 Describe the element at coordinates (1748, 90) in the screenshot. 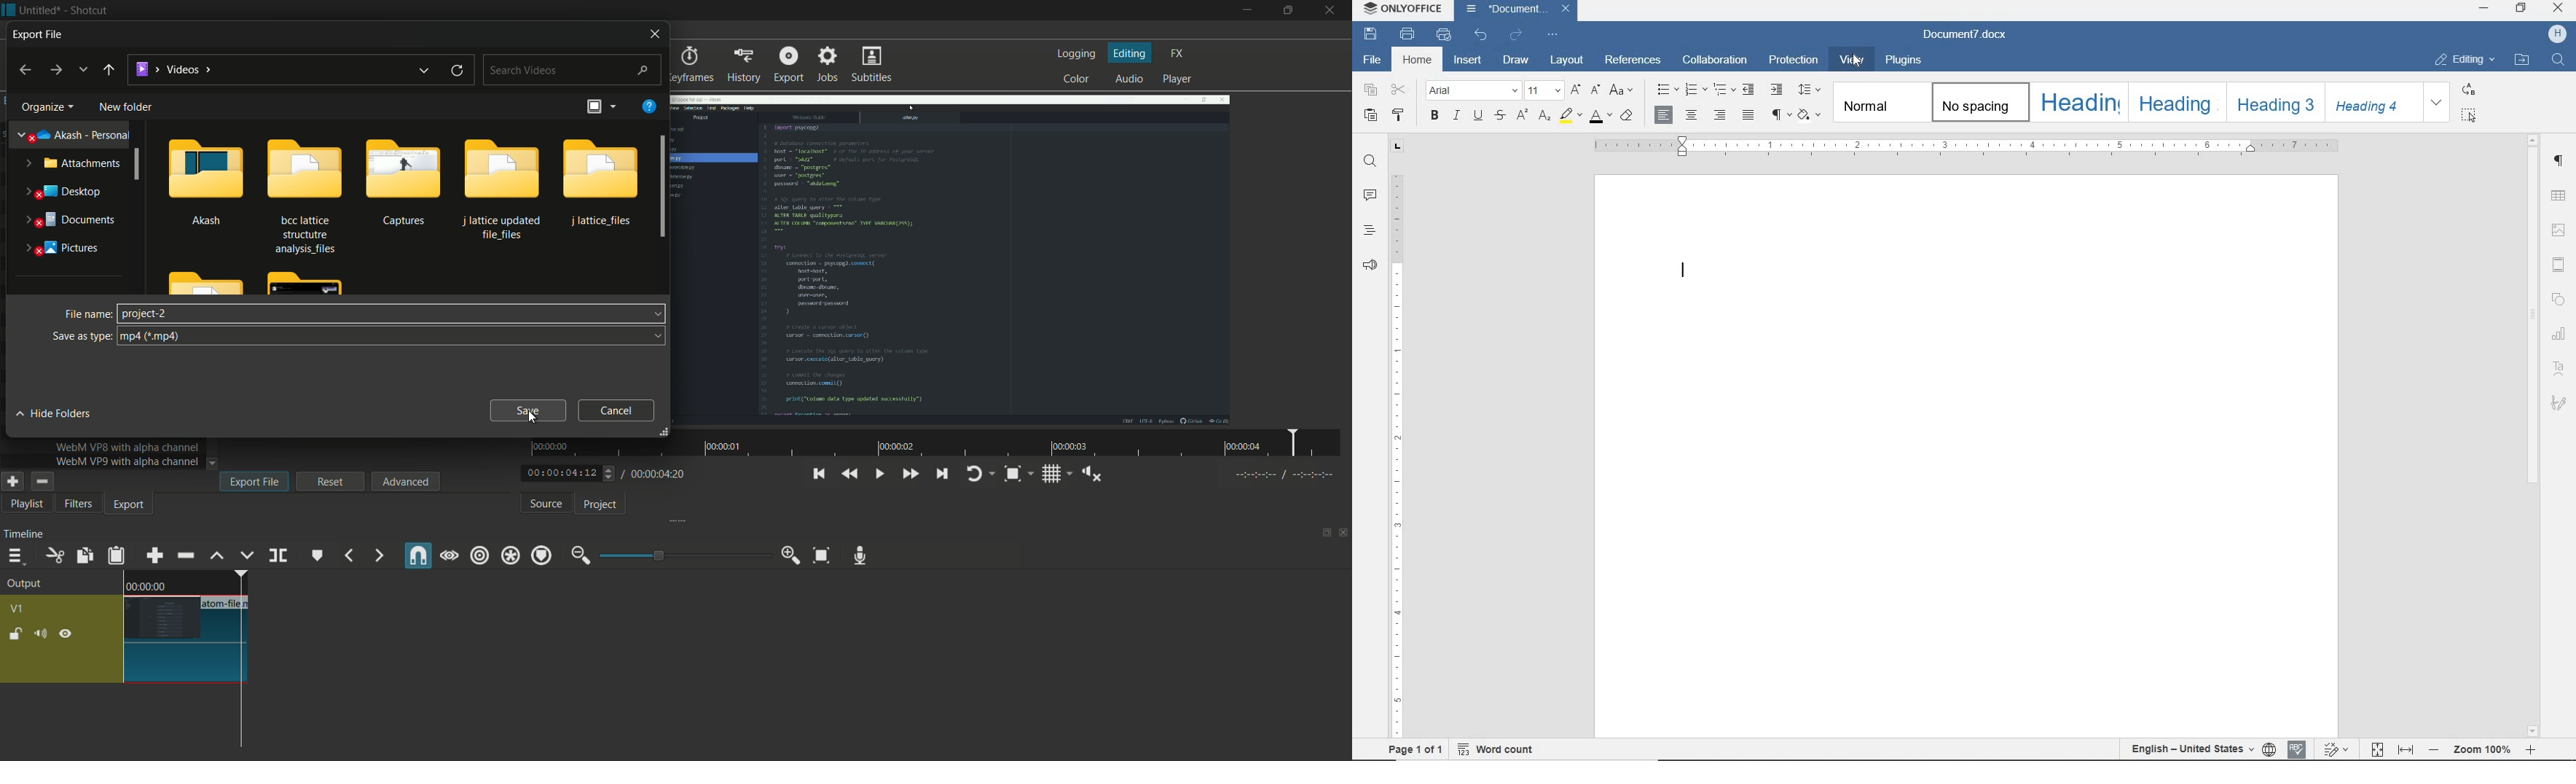

I see `DECREASE INDENT` at that location.